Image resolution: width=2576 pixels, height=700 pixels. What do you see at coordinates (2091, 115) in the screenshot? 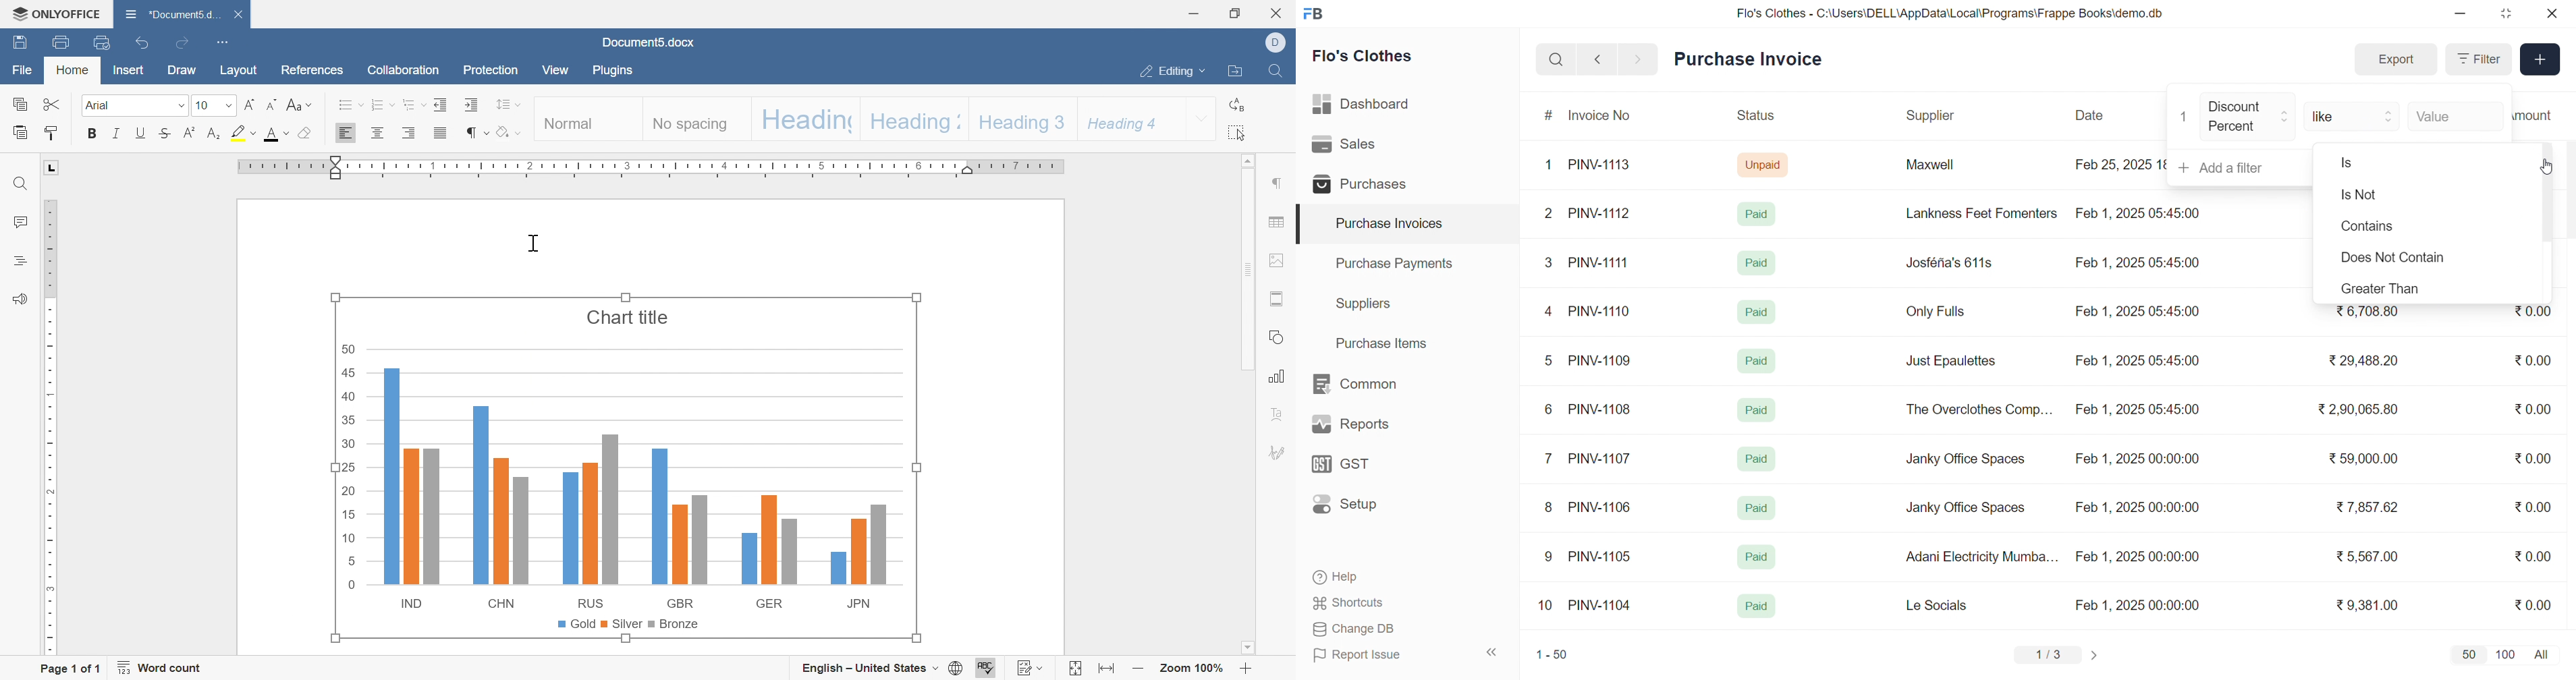
I see `Date` at bounding box center [2091, 115].